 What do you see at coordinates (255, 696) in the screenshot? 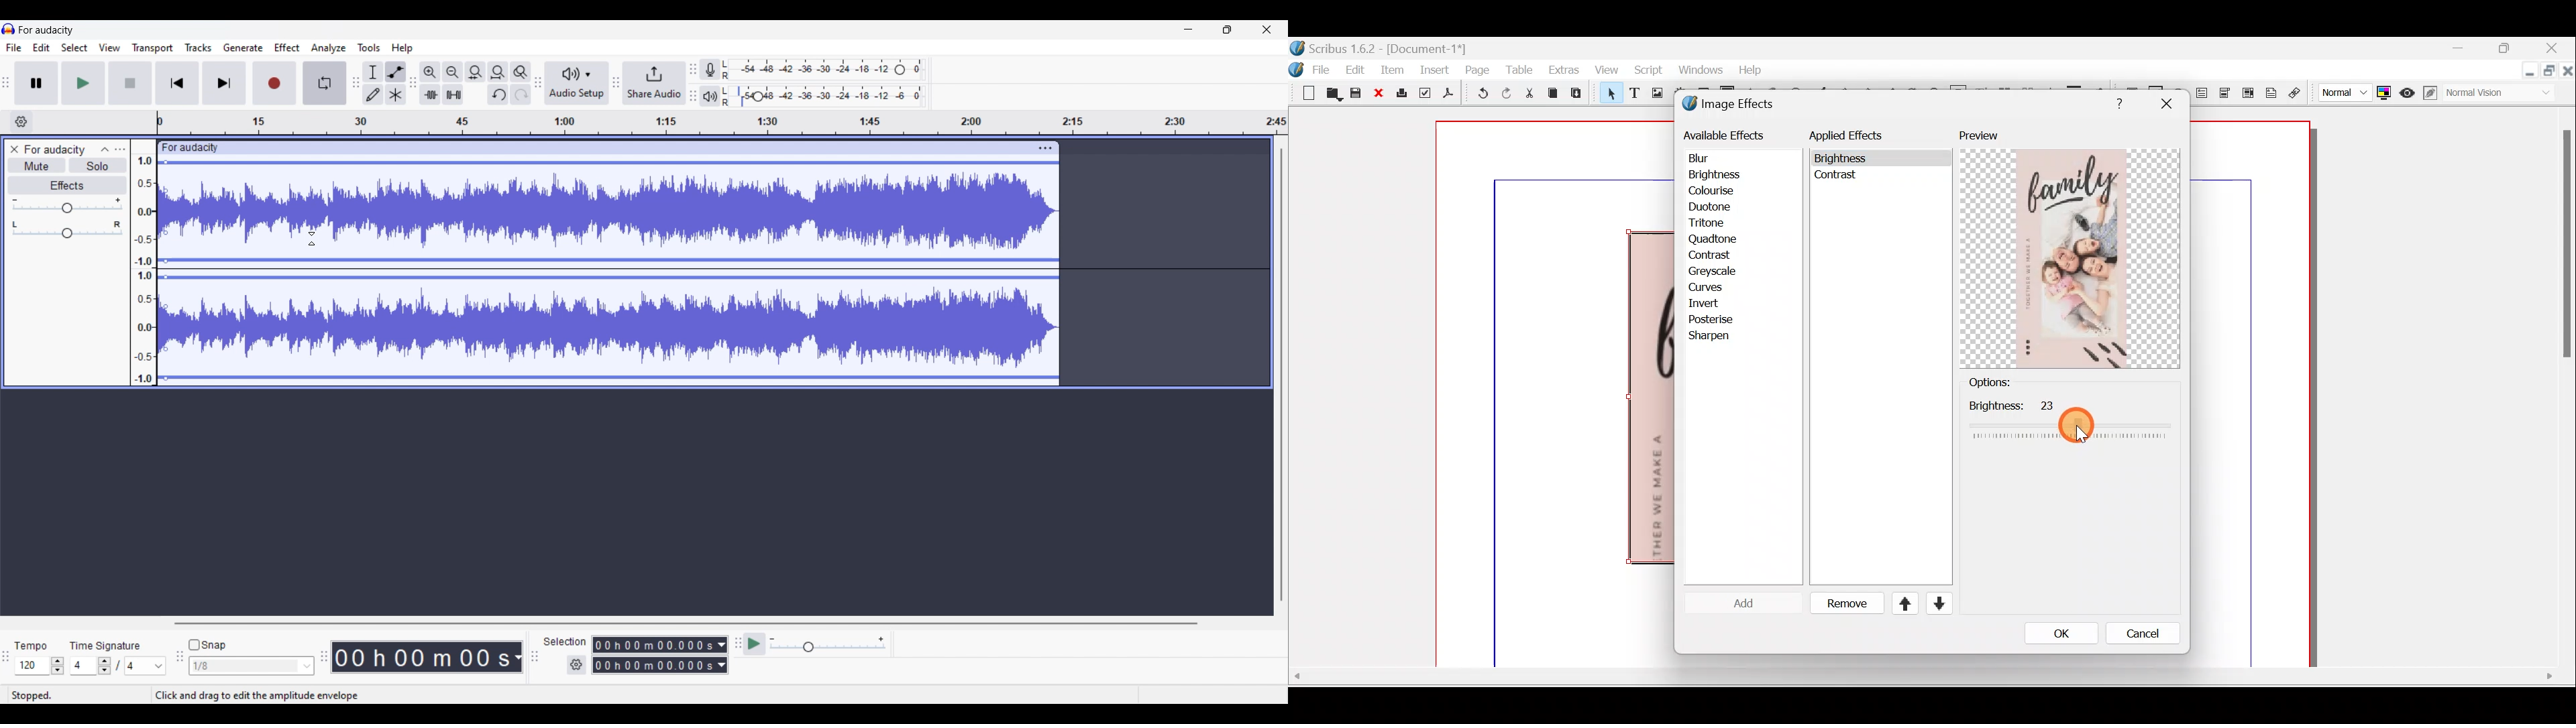
I see `Click and drag to edit the amplitude envelope` at bounding box center [255, 696].